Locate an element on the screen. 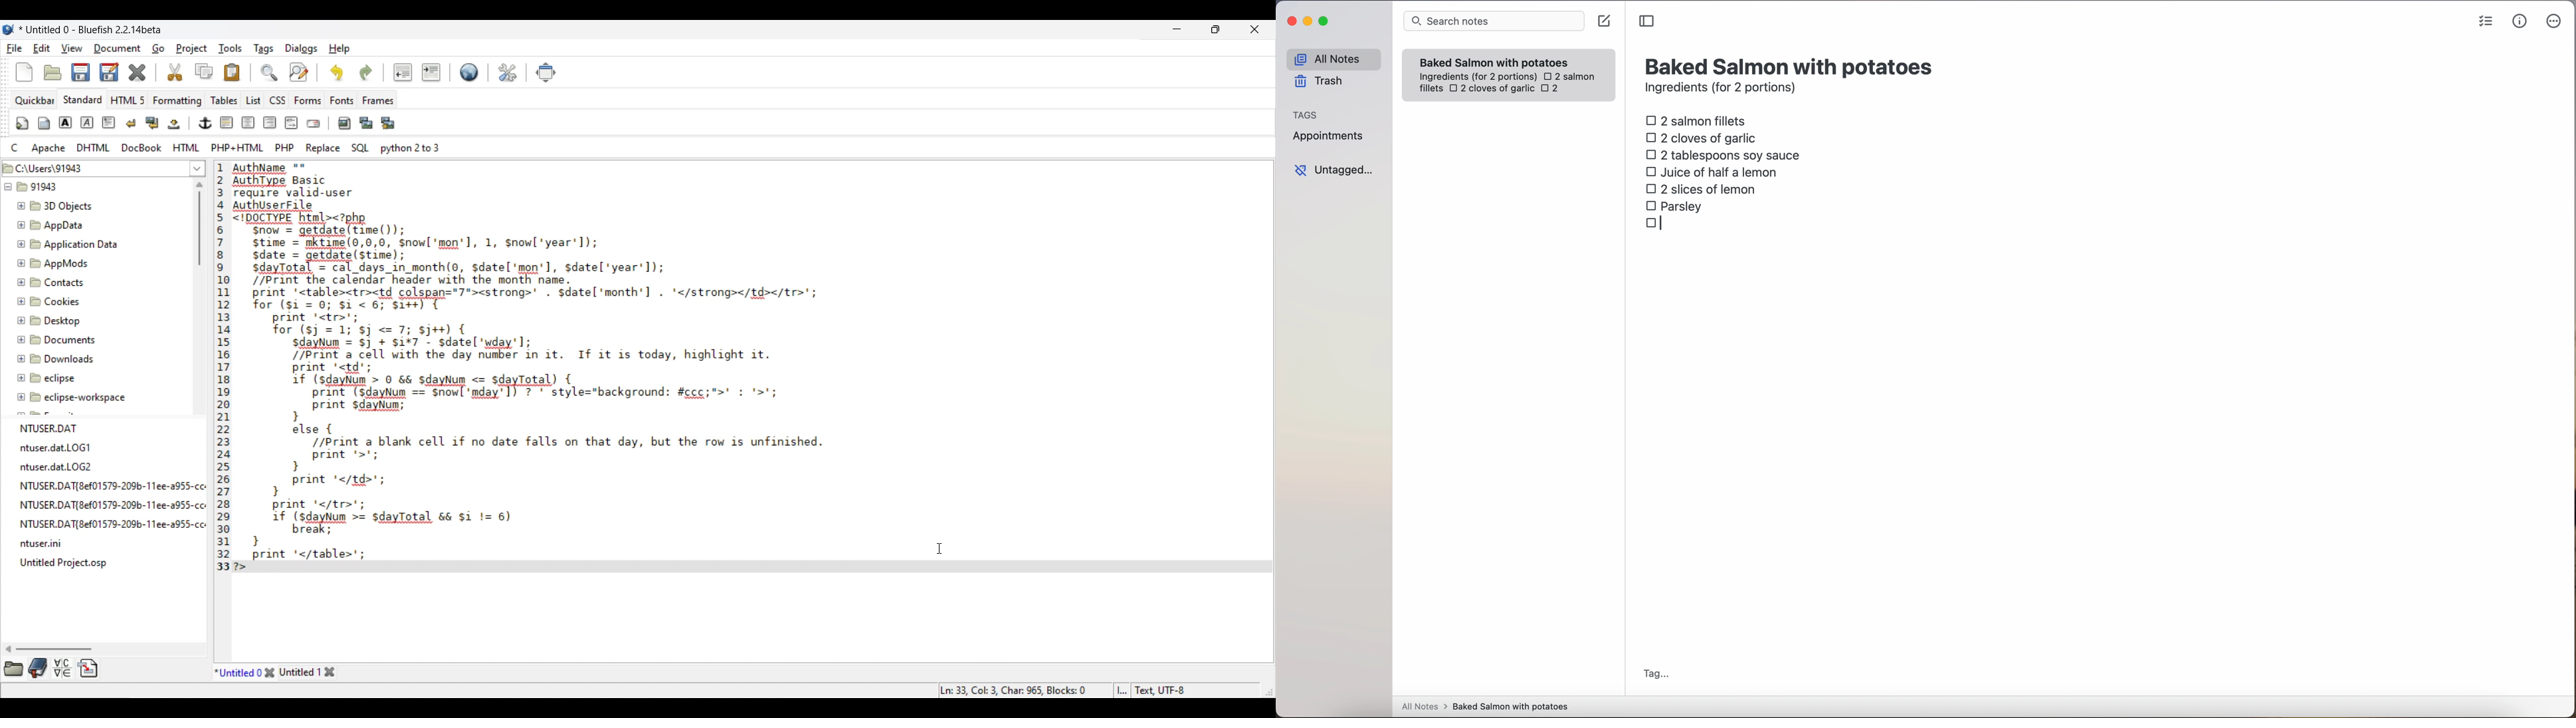 This screenshot has width=2576, height=728. create note is located at coordinates (1603, 21).